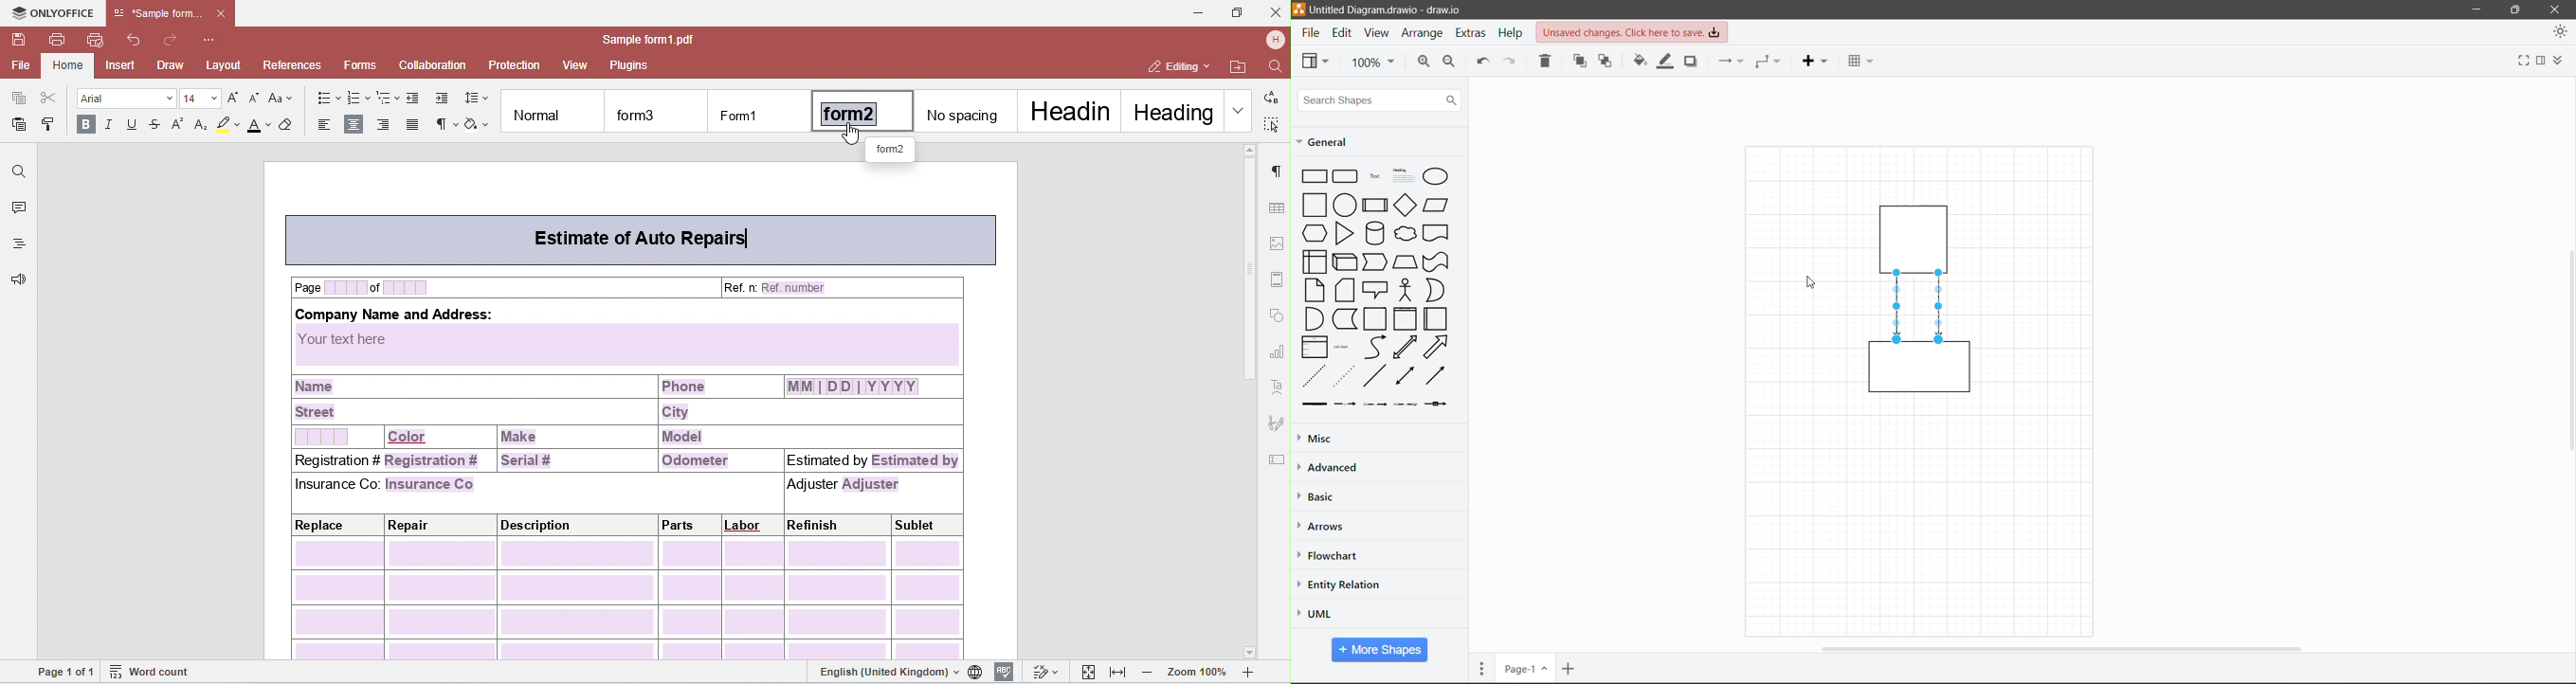 This screenshot has height=700, width=2576. What do you see at coordinates (2562, 58) in the screenshot?
I see `Expand/Collapse` at bounding box center [2562, 58].